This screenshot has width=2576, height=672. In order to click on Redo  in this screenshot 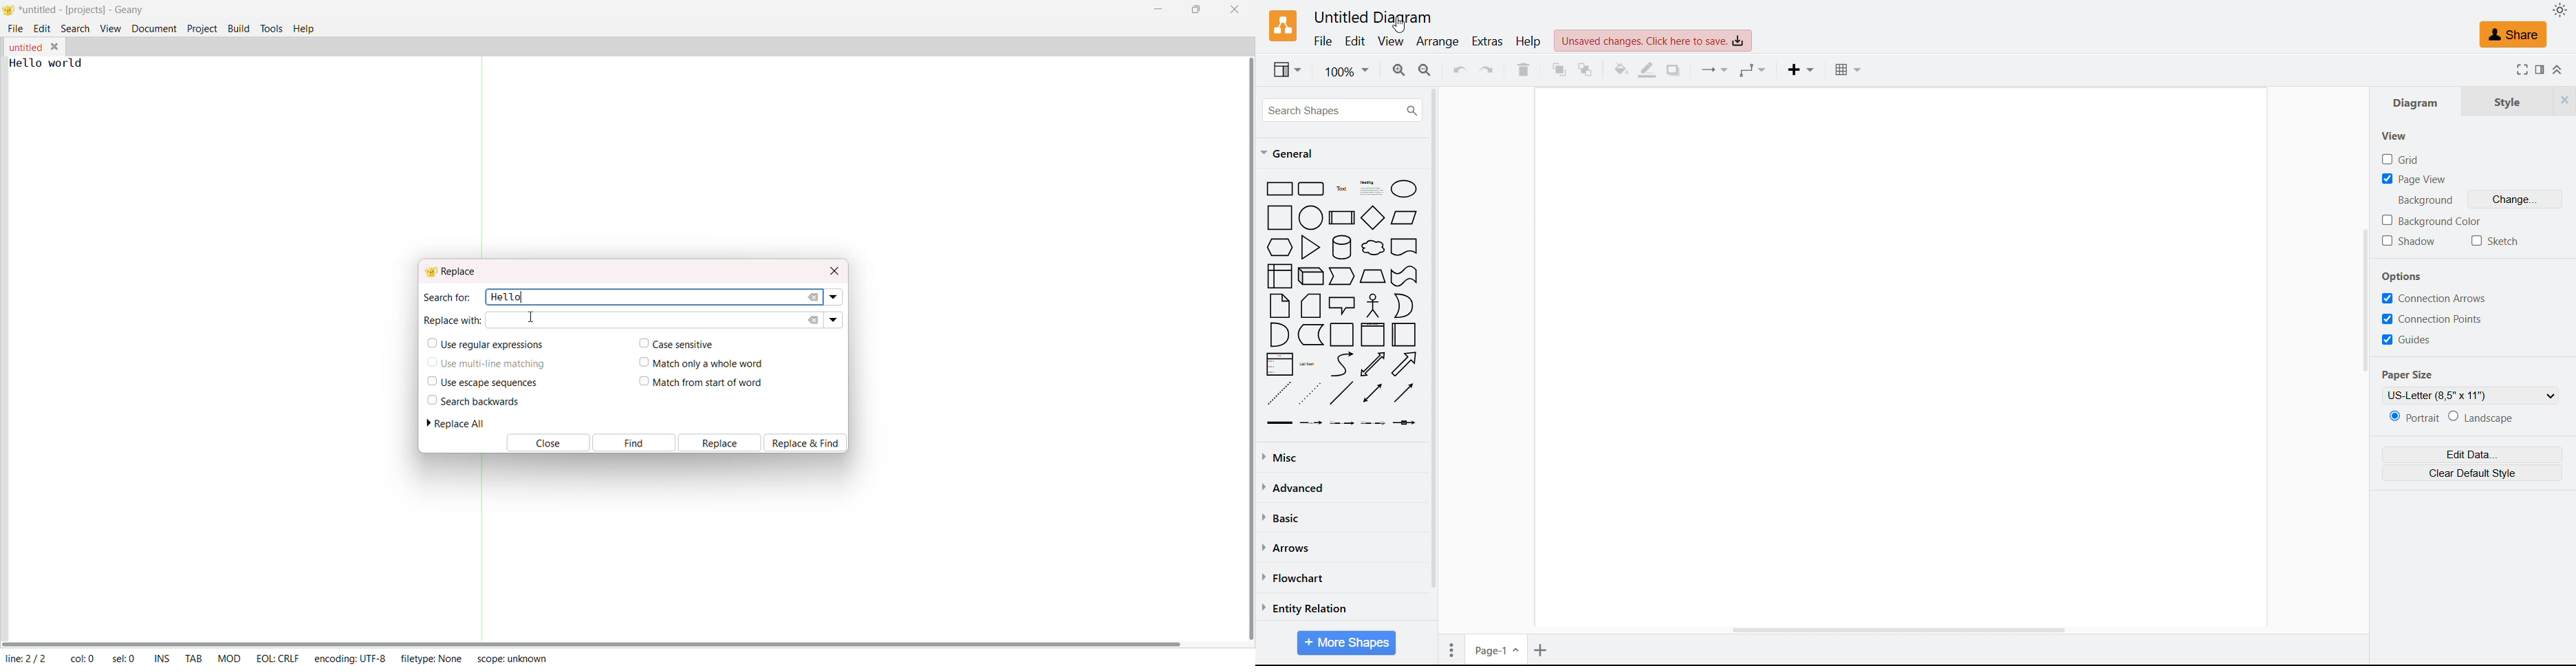, I will do `click(1487, 71)`.